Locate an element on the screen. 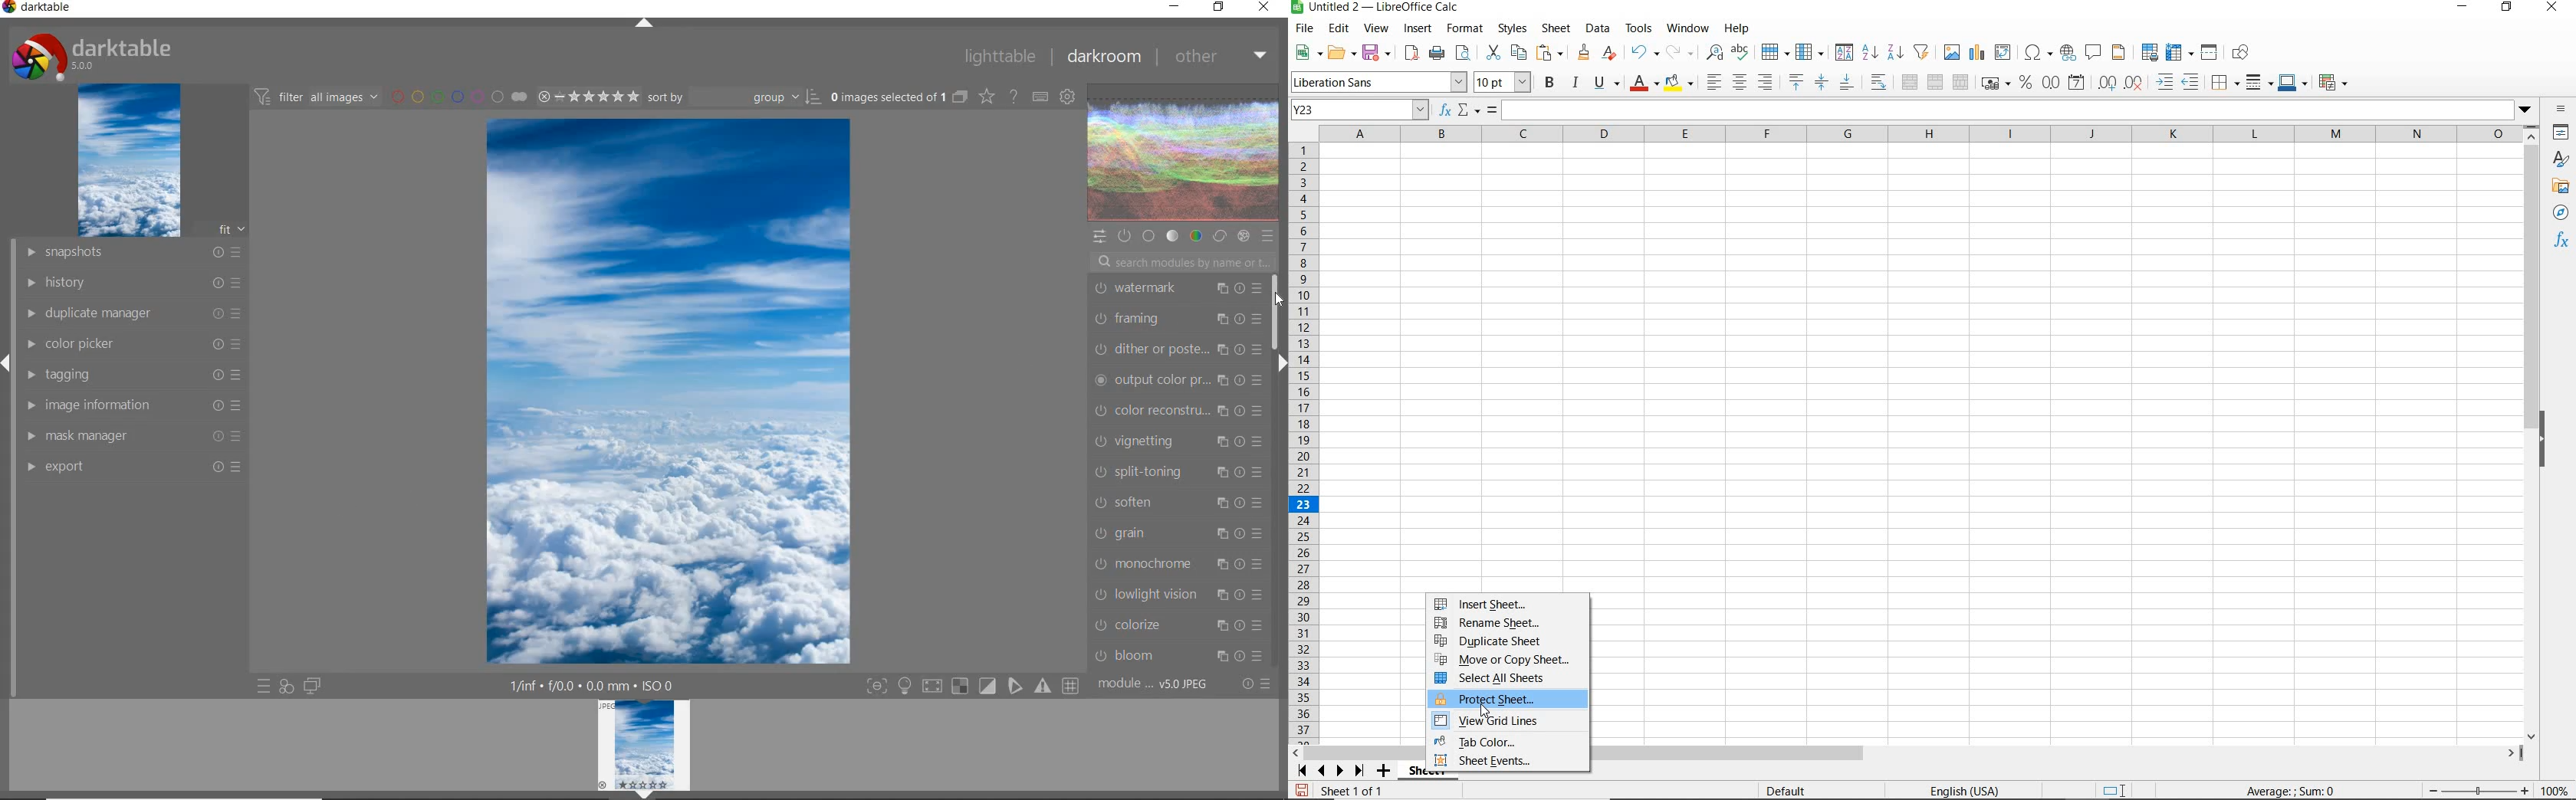 This screenshot has height=812, width=2576. SELECT FUNCTION is located at coordinates (1469, 111).